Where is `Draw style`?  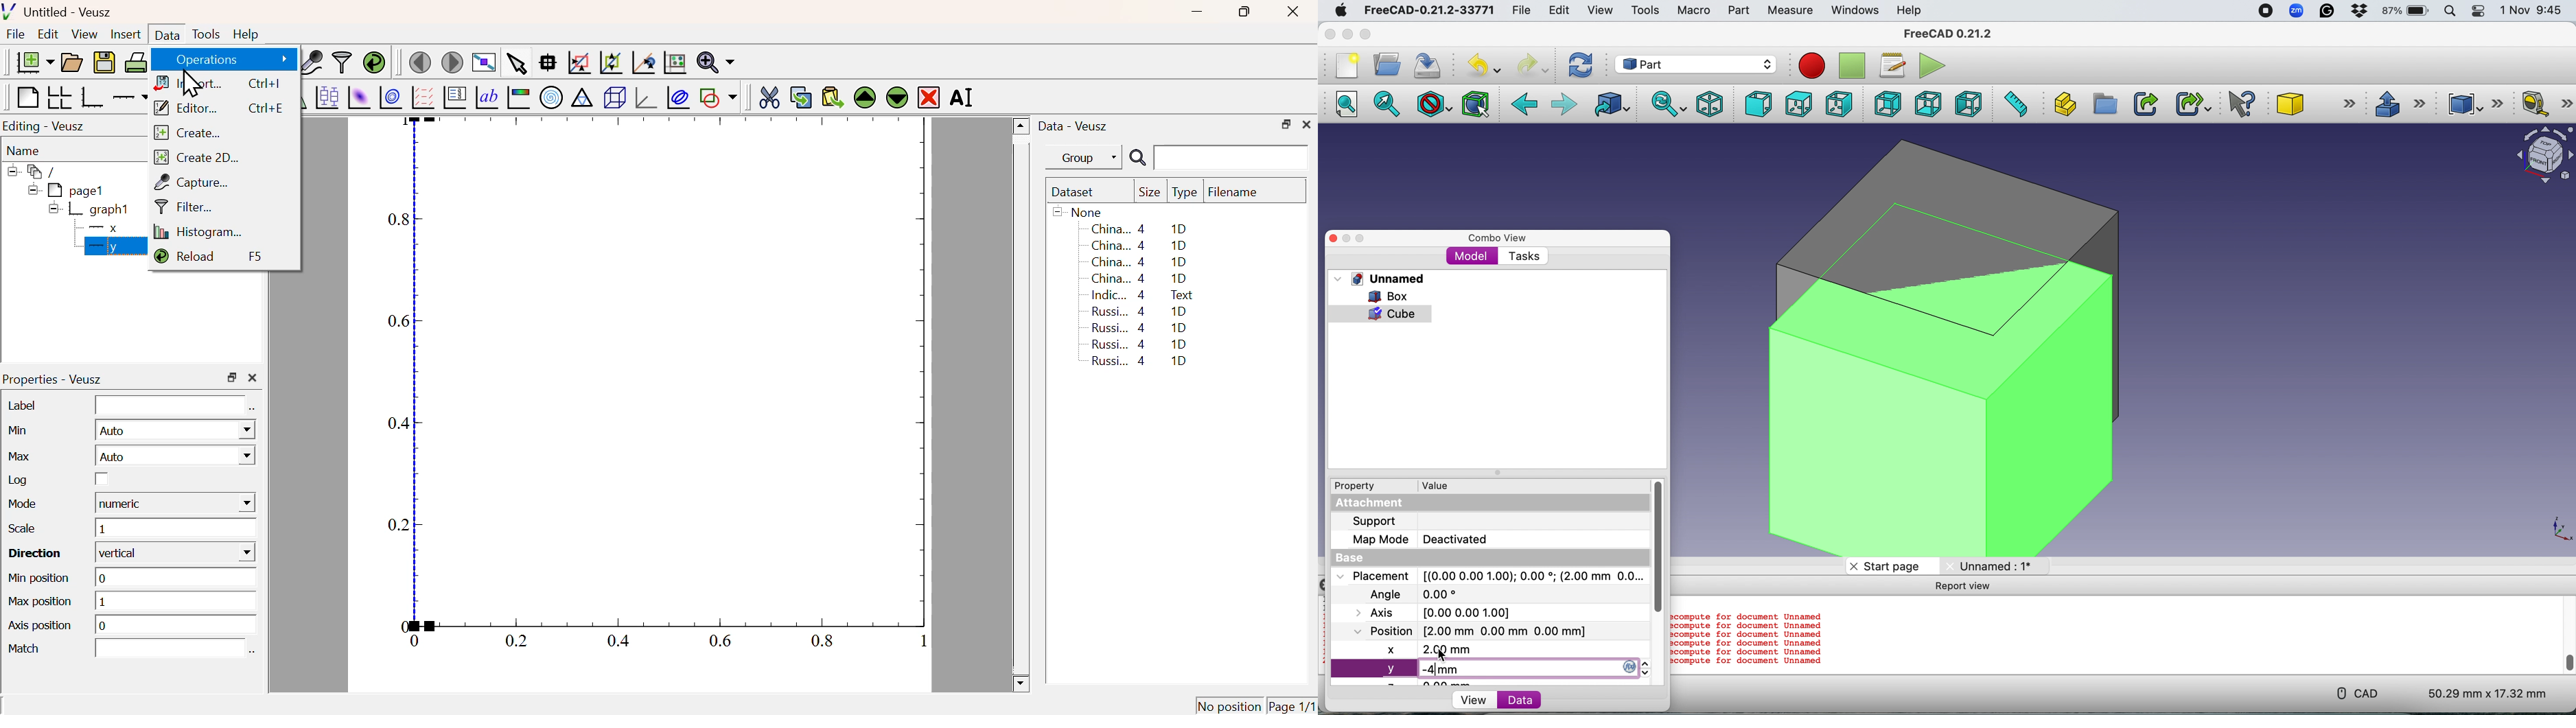 Draw style is located at coordinates (1435, 104).